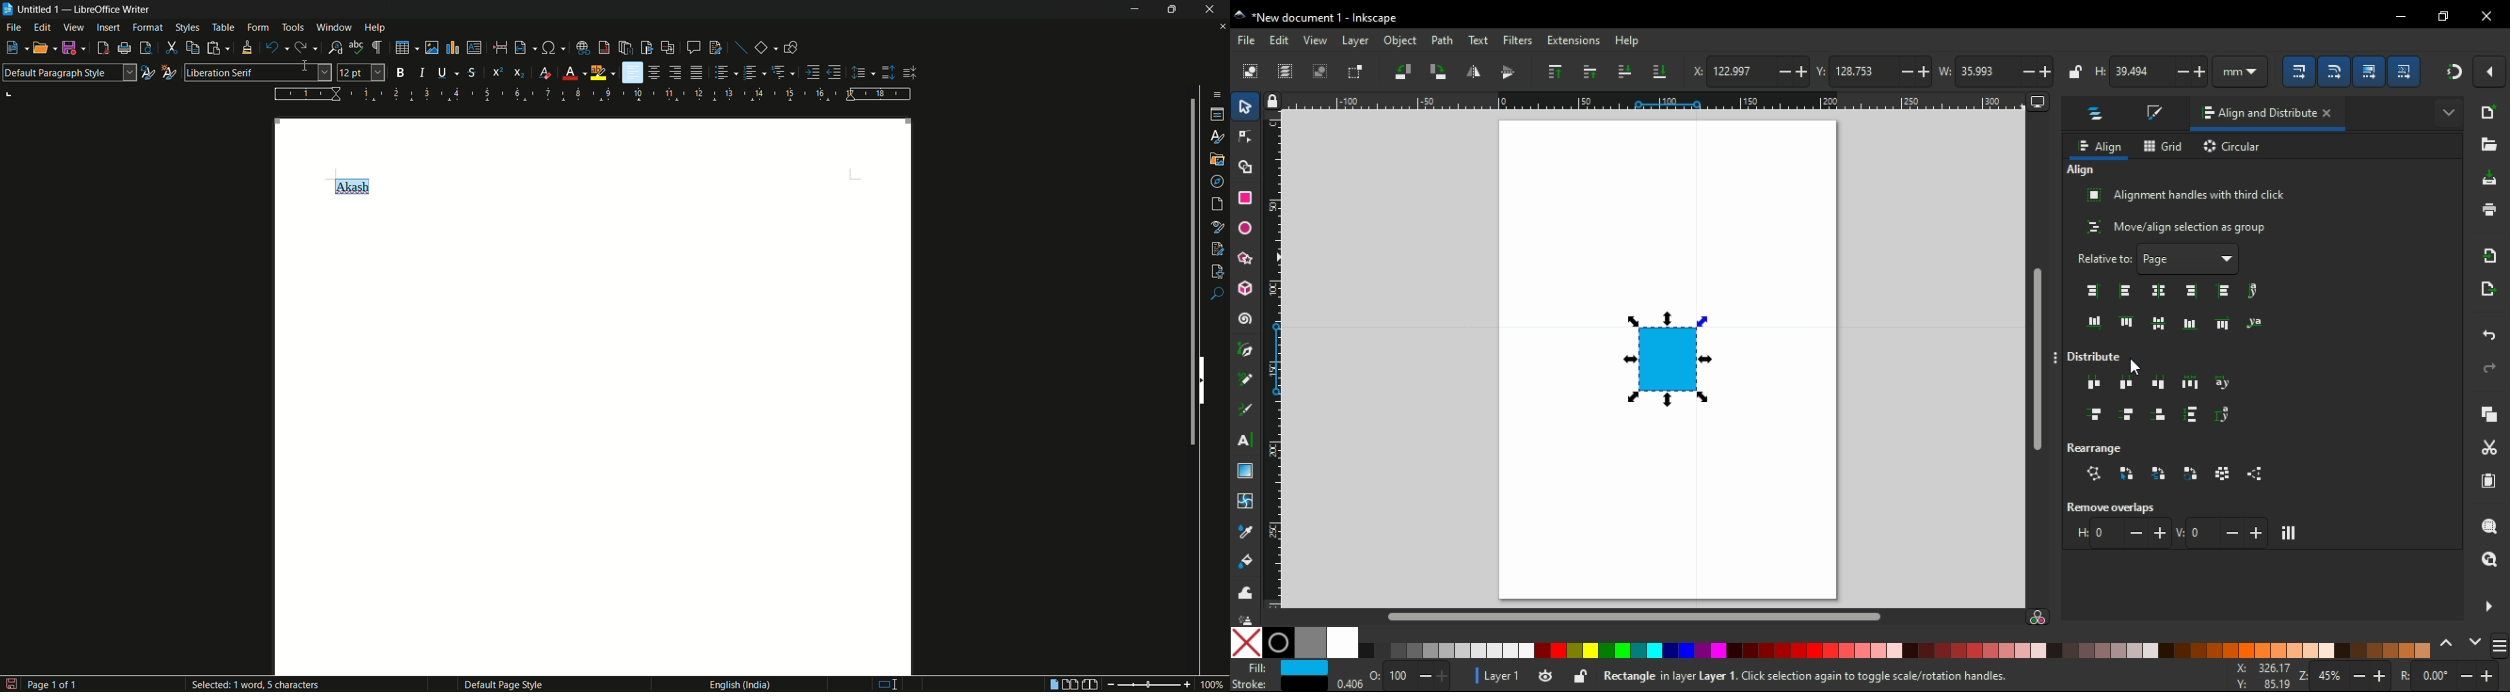  Describe the element at coordinates (2095, 416) in the screenshot. I see `distribute vertically with even spacing between top edges` at that location.